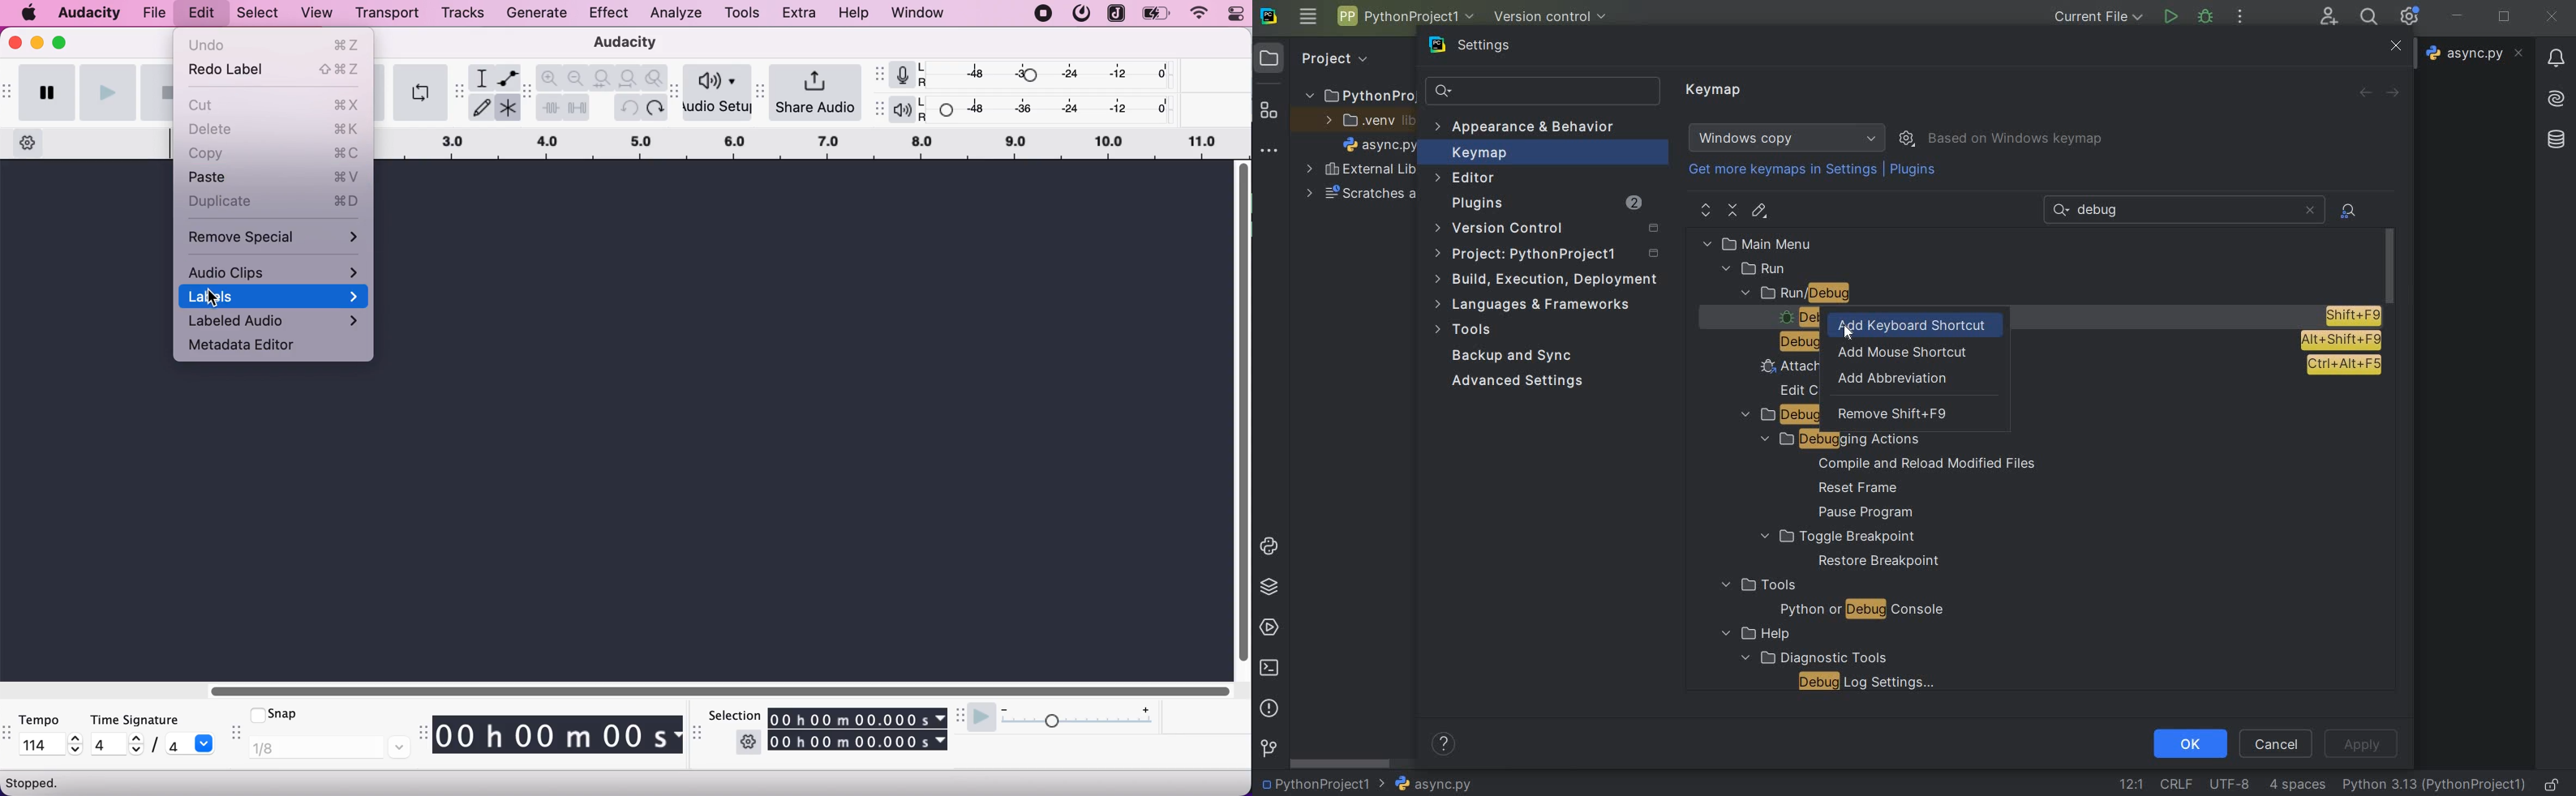  Describe the element at coordinates (153, 746) in the screenshot. I see `/` at that location.